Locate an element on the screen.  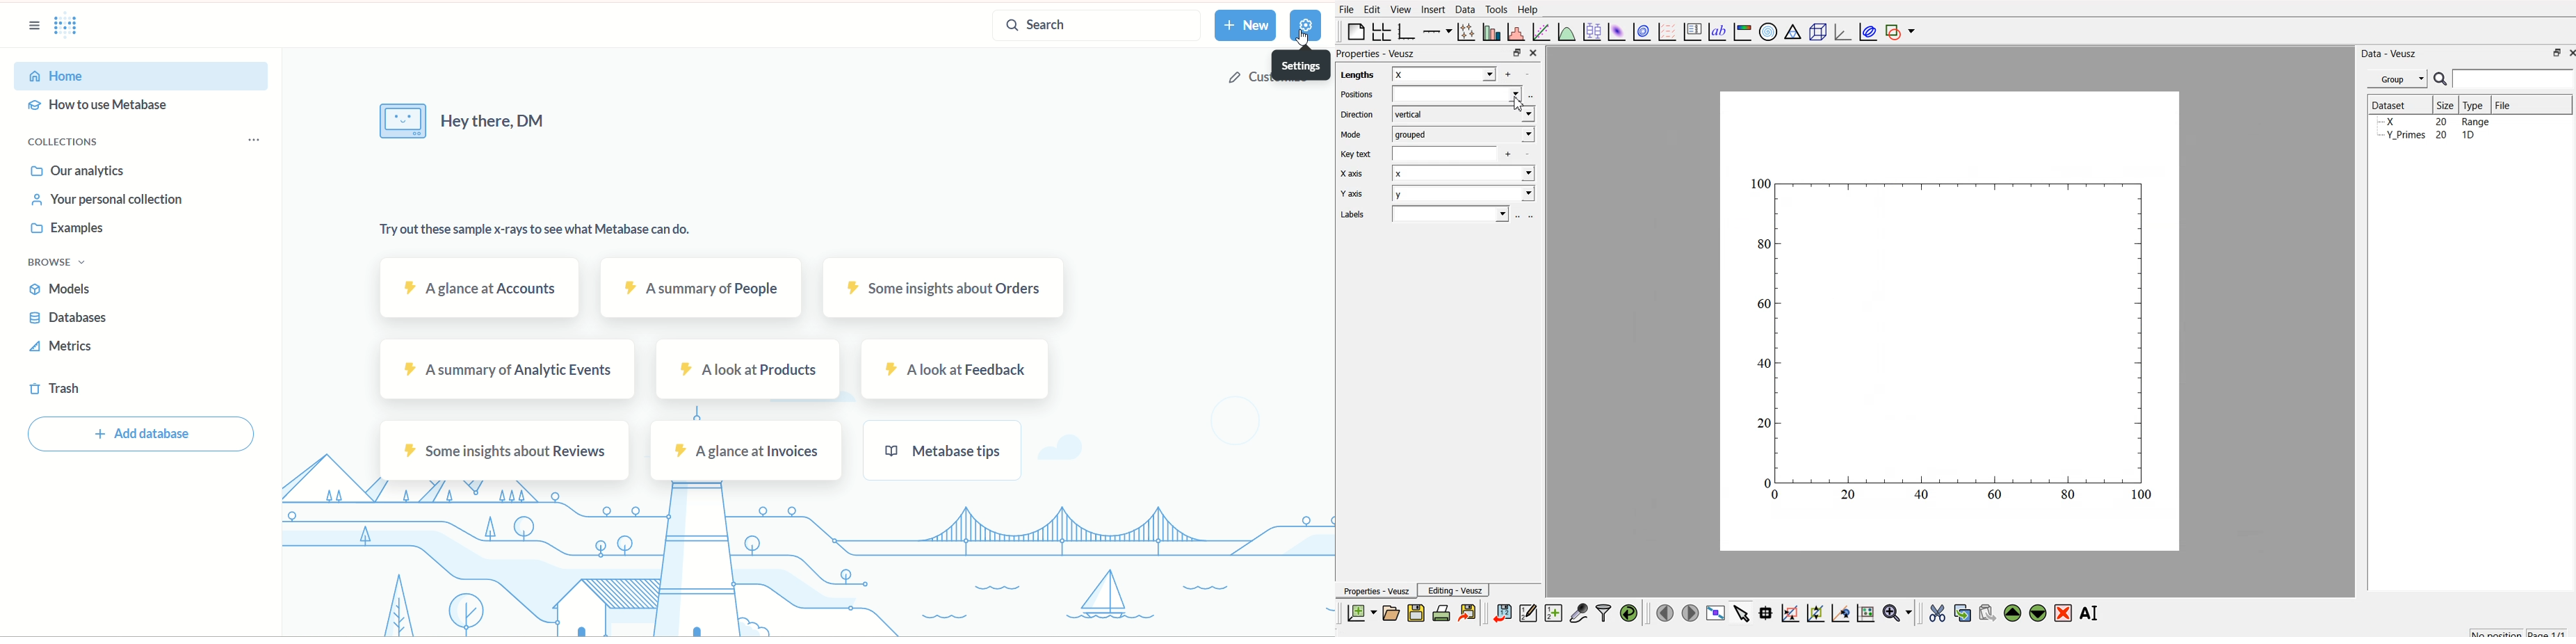
Ternary graph is located at coordinates (1793, 31).